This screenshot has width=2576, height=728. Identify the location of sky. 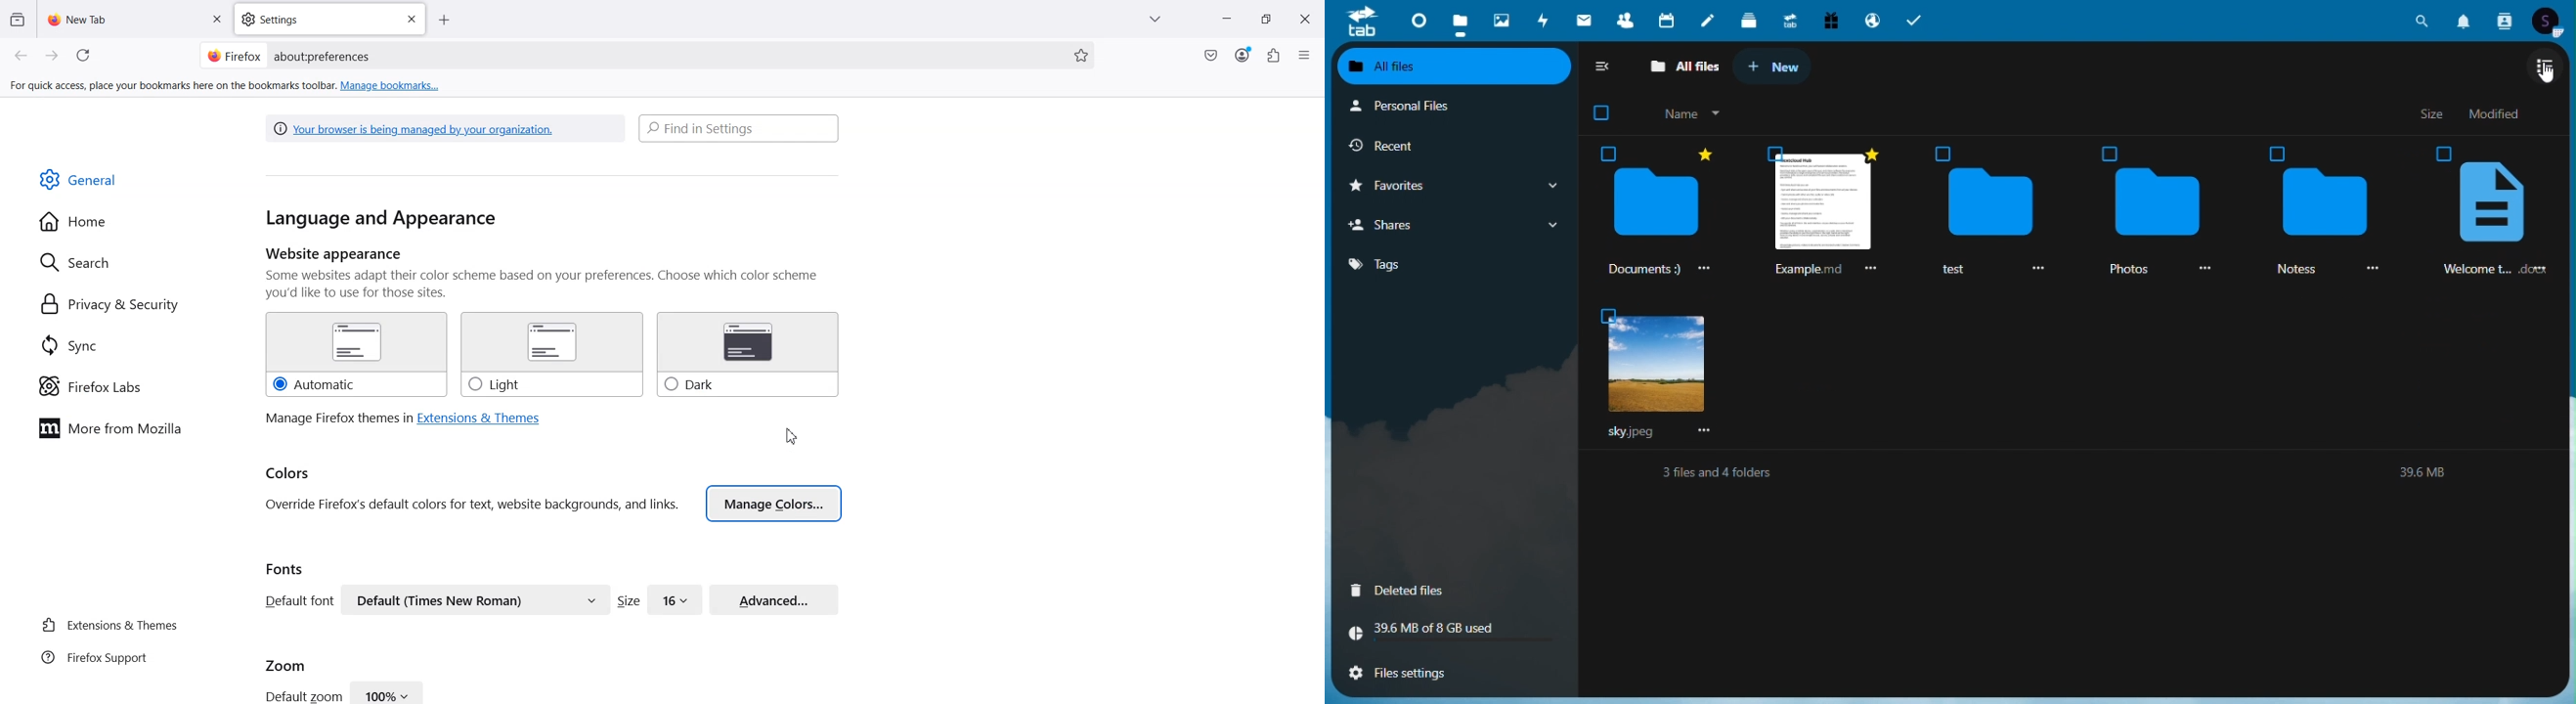
(1629, 433).